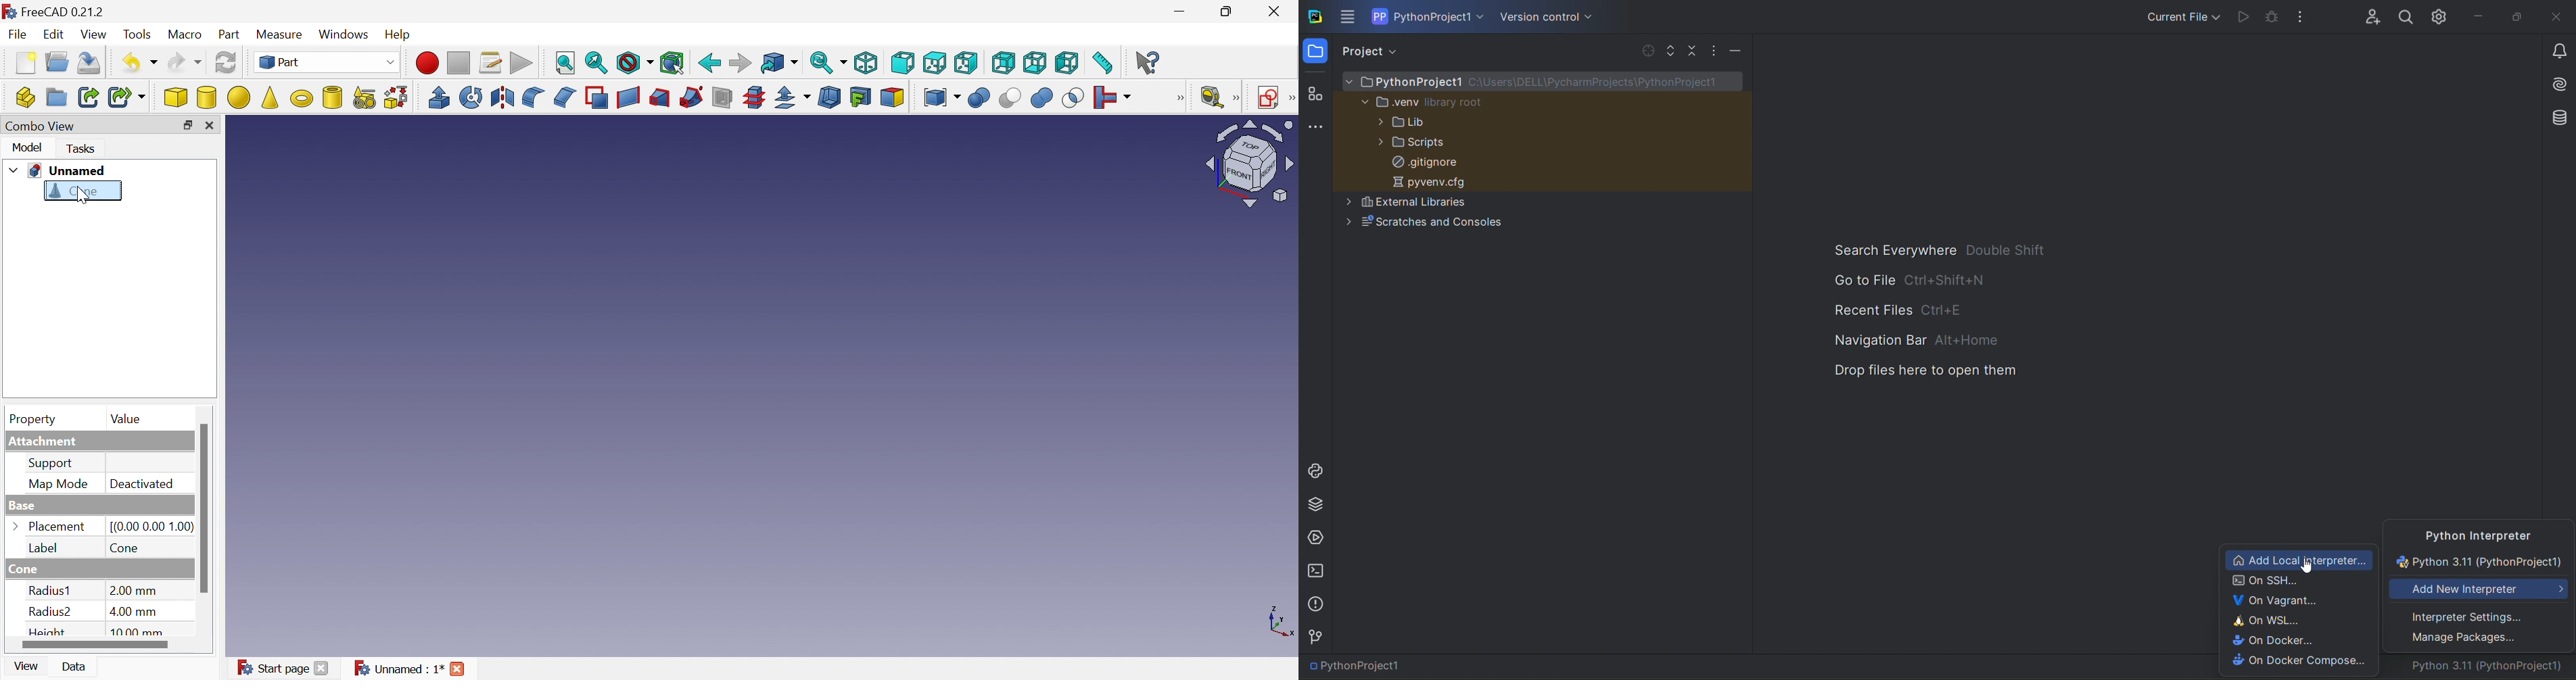 This screenshot has height=700, width=2576. I want to click on 2.00 mm, so click(131, 591).